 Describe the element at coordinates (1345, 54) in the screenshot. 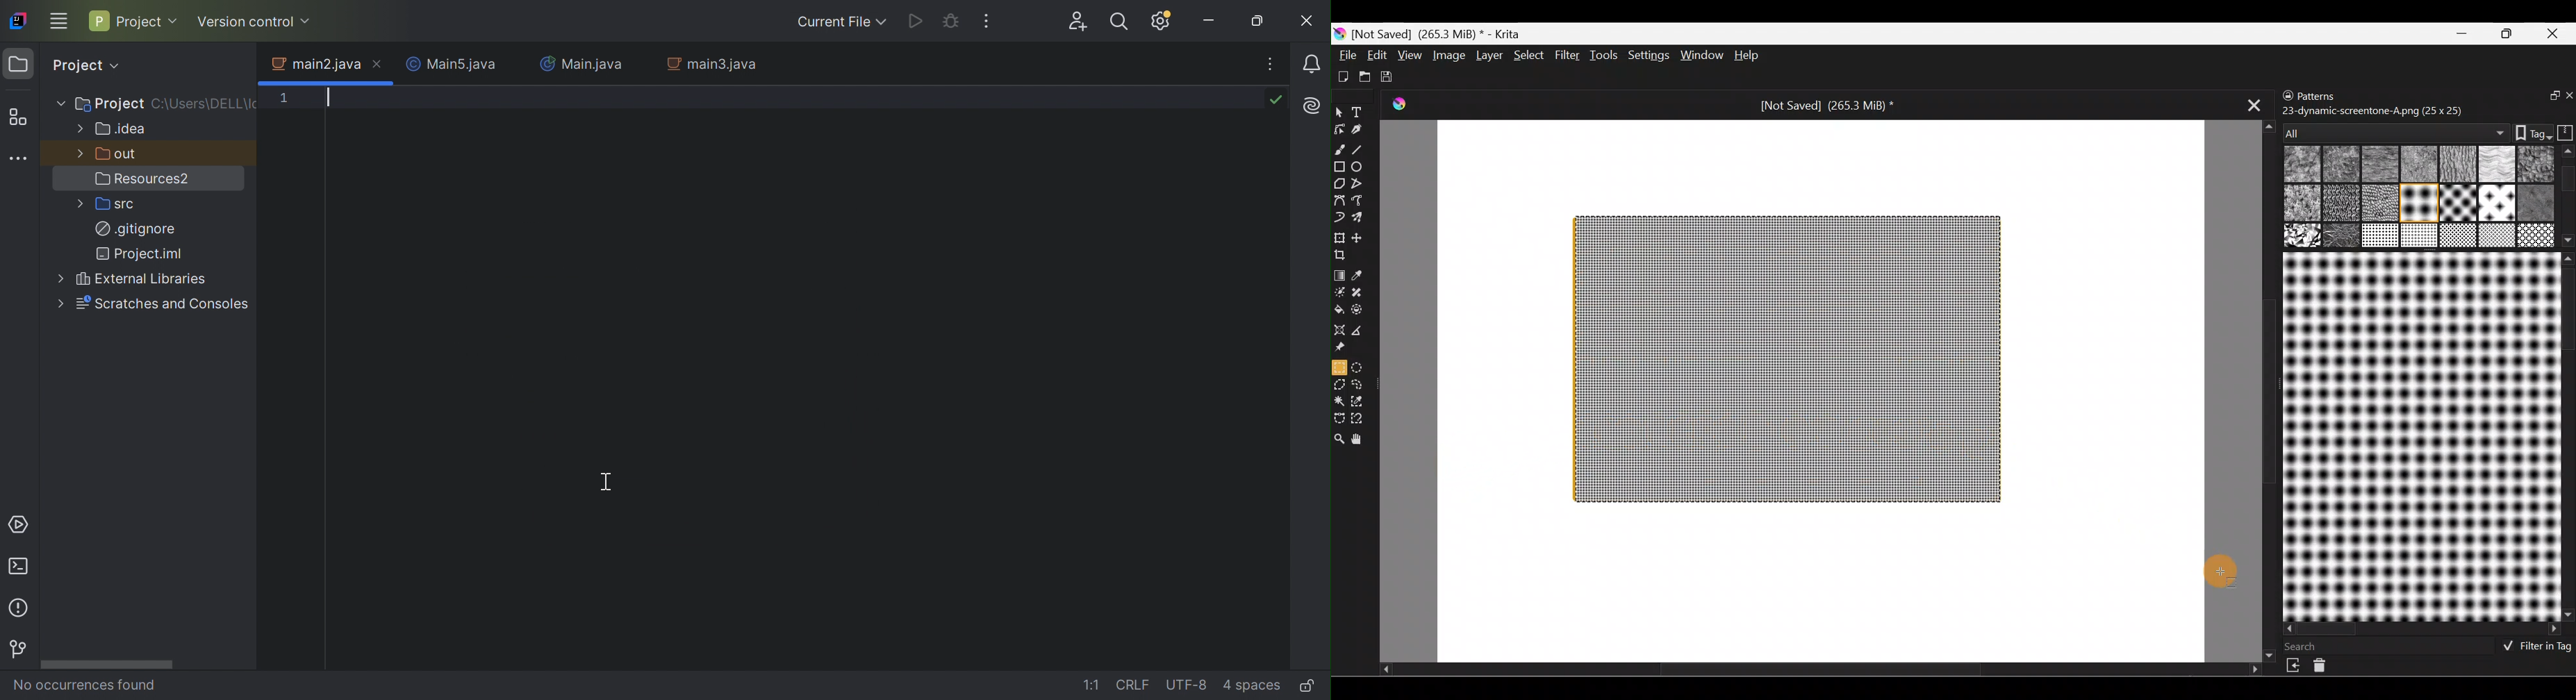

I see `File` at that location.